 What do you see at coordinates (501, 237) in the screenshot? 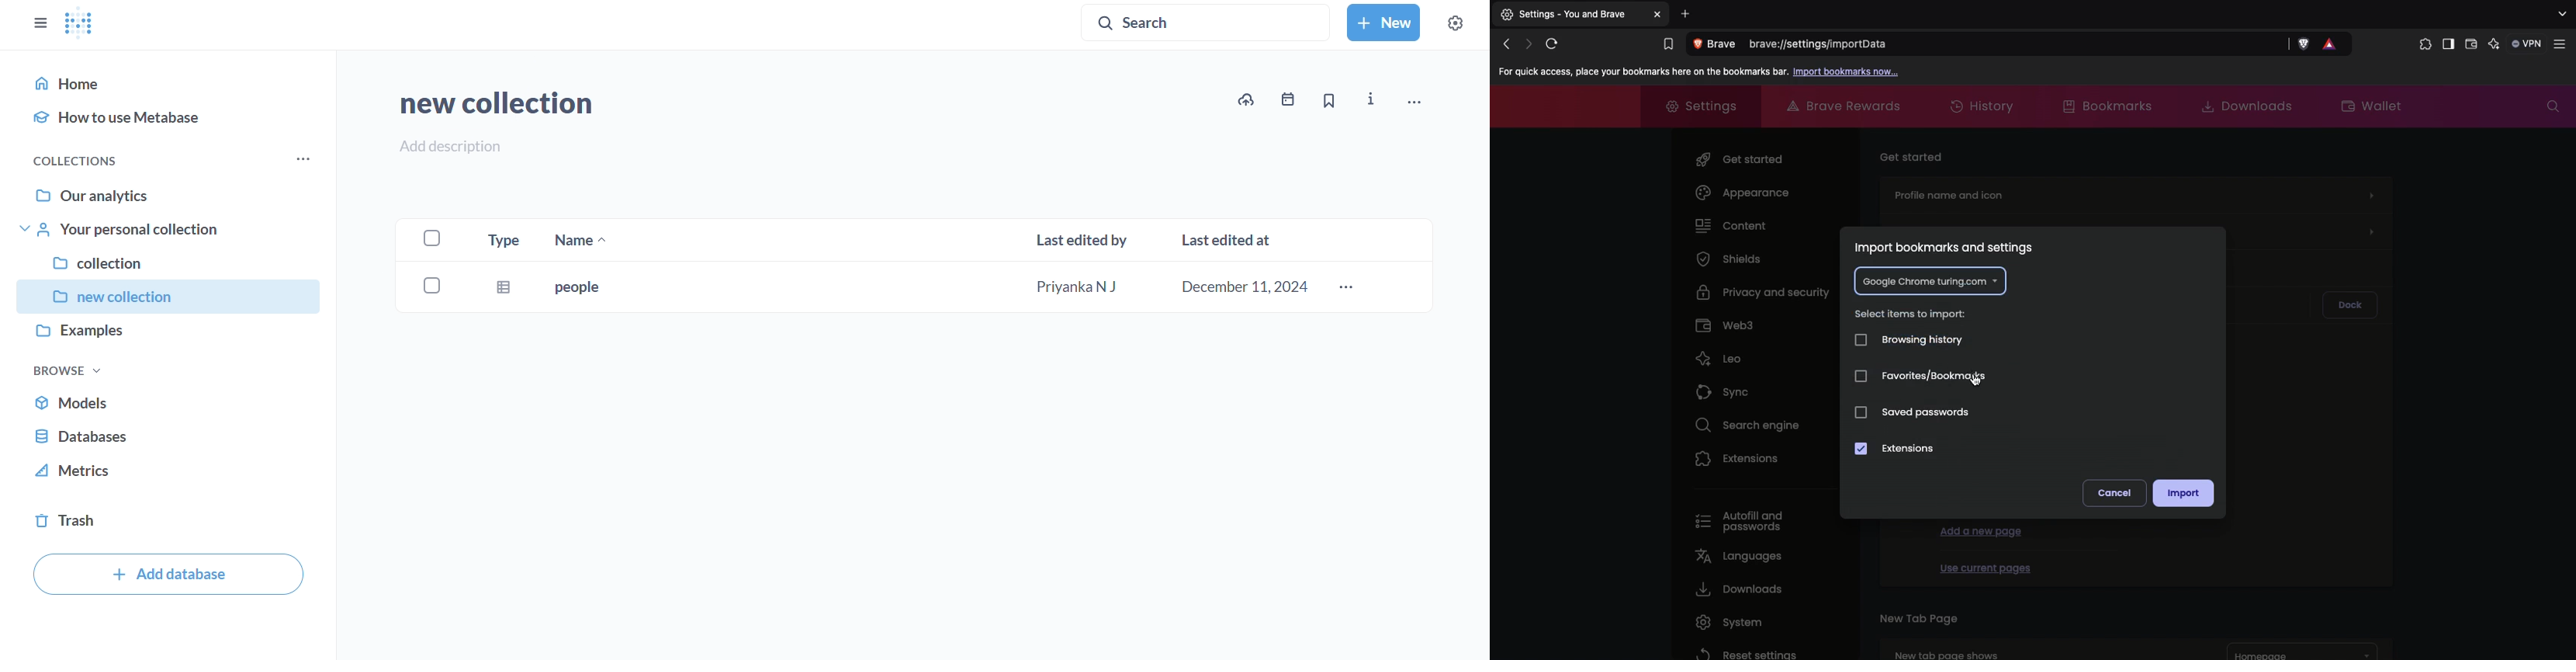
I see `type` at bounding box center [501, 237].